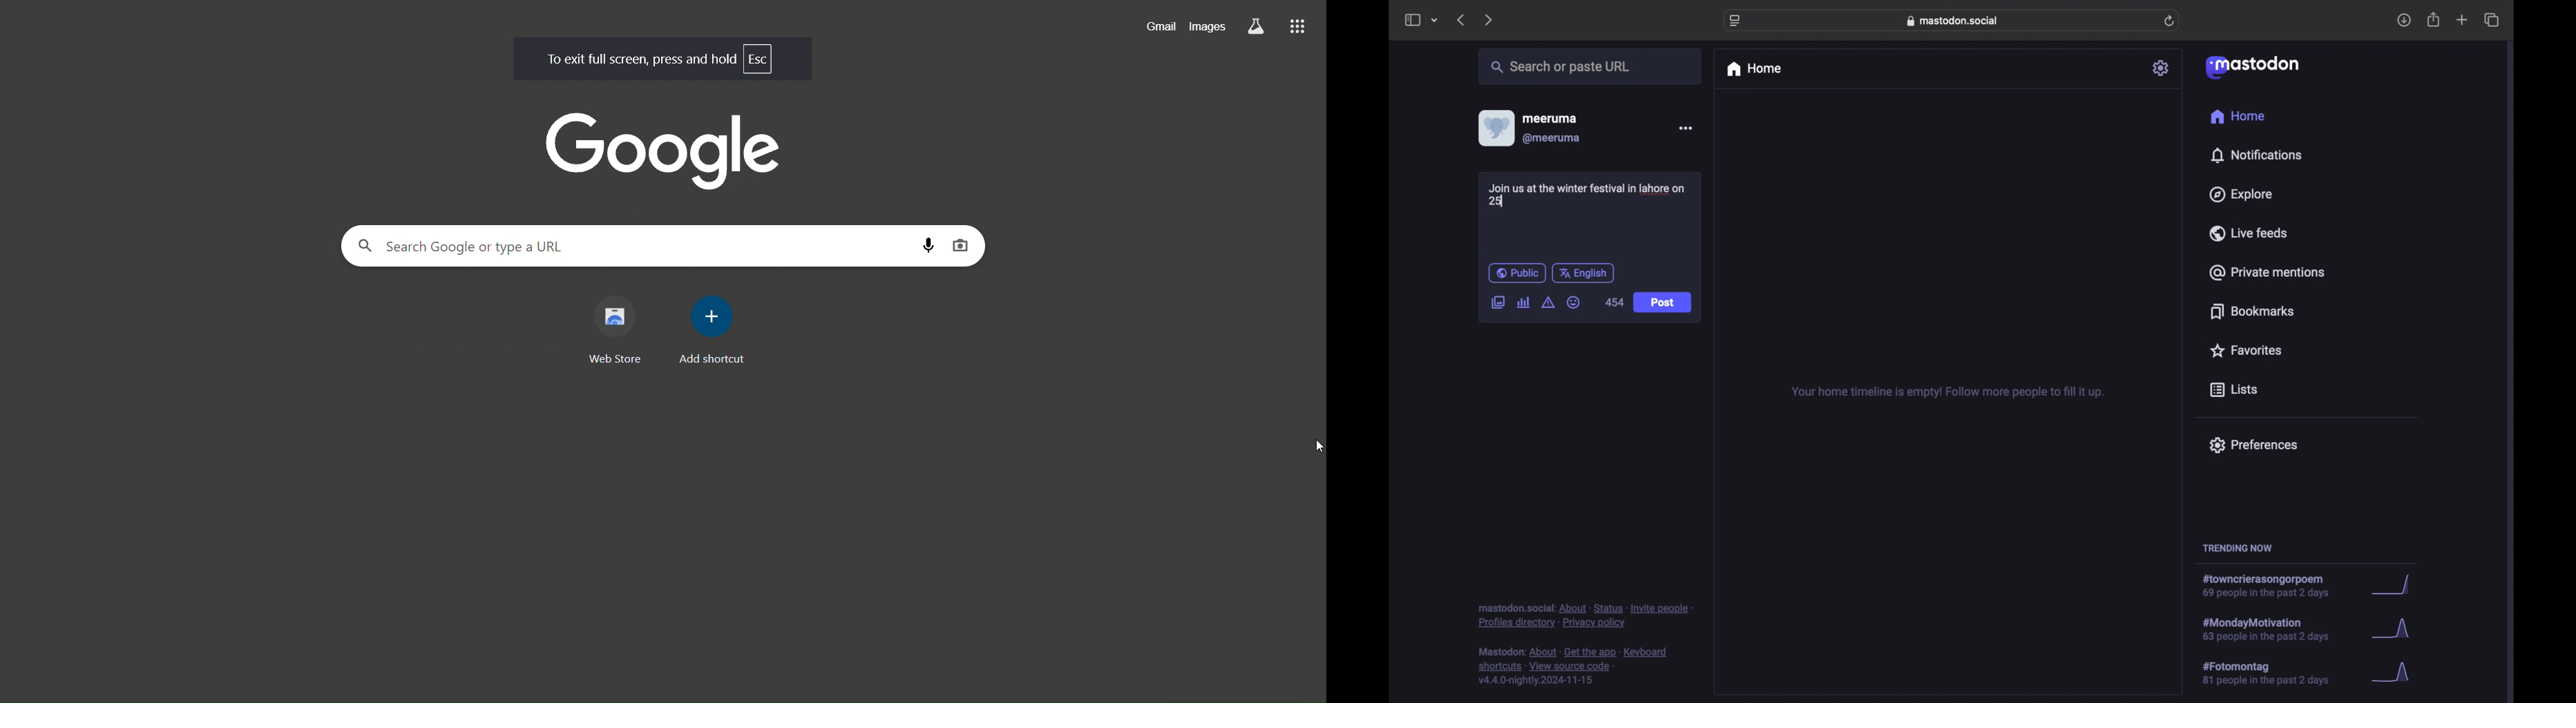 This screenshot has width=2576, height=728. What do you see at coordinates (1686, 128) in the screenshot?
I see `more options` at bounding box center [1686, 128].